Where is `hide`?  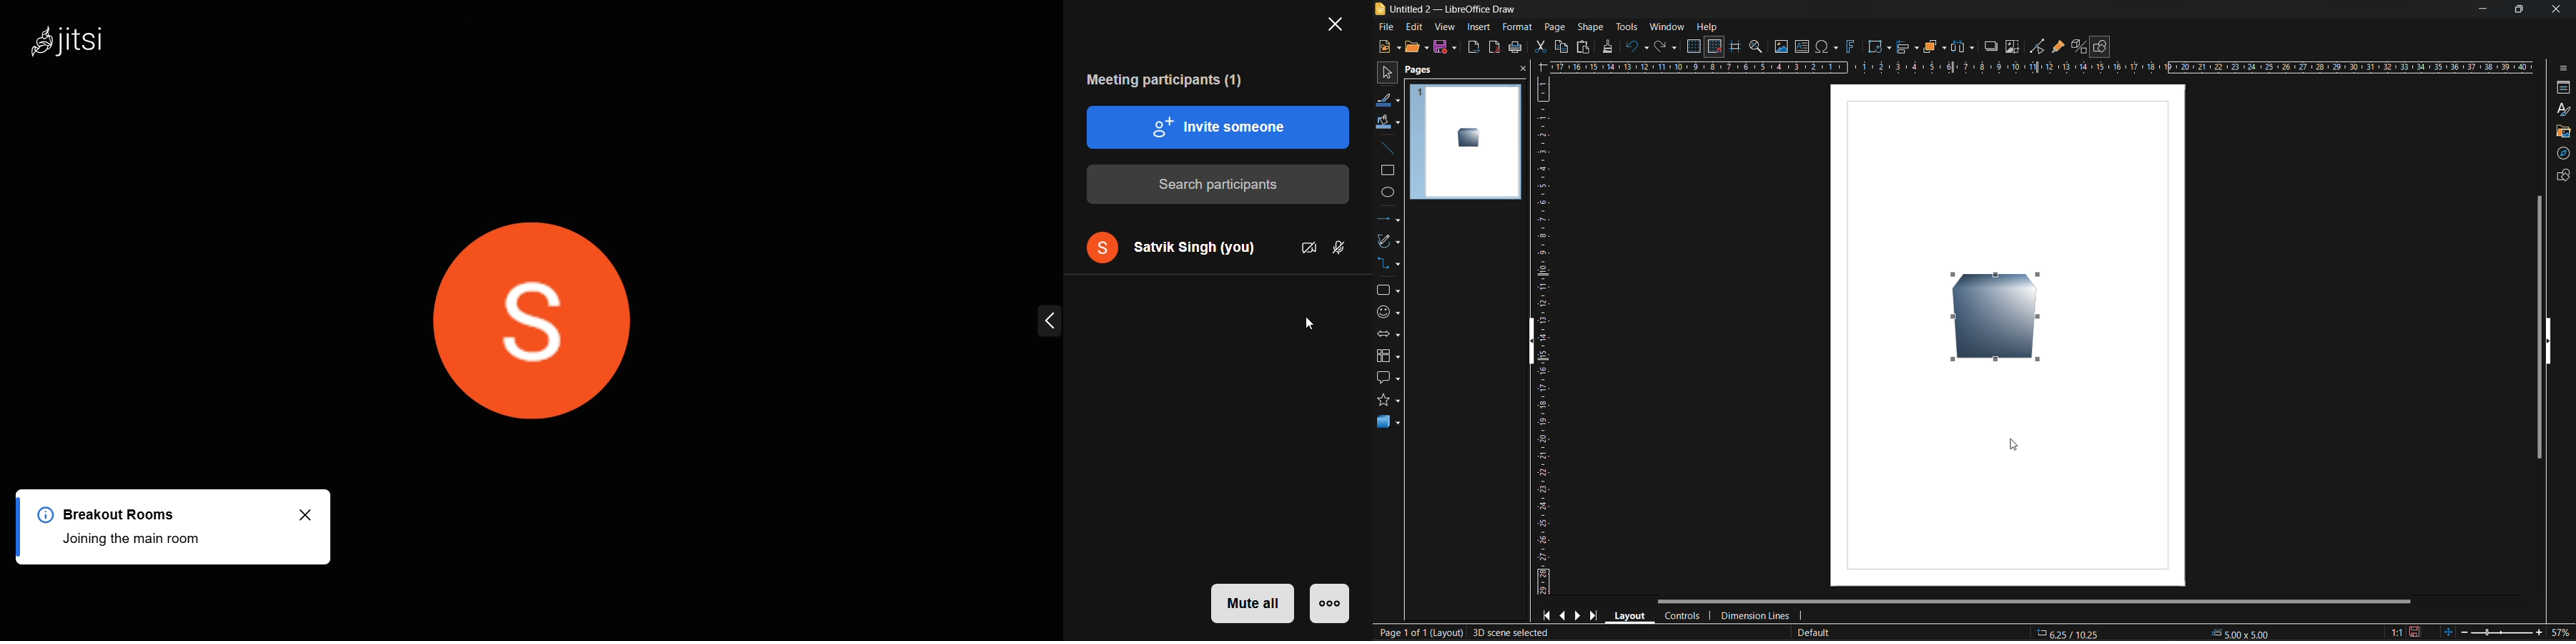 hide is located at coordinates (1536, 342).